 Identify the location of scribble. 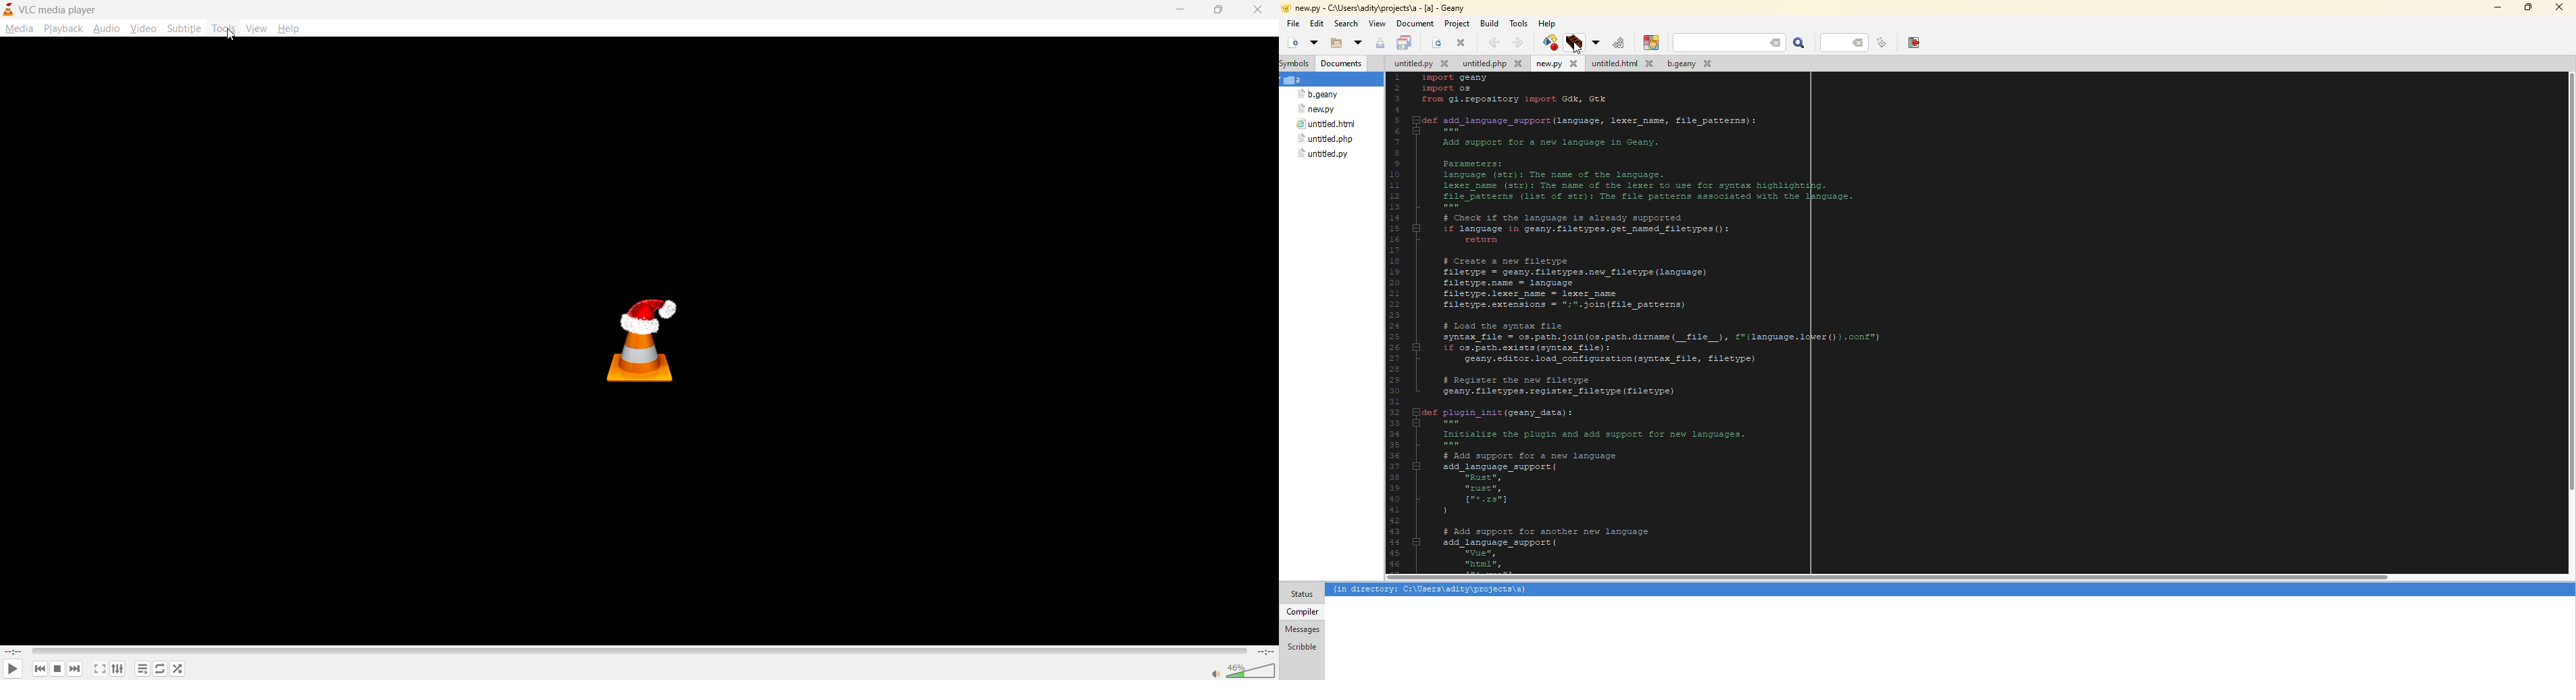
(1300, 646).